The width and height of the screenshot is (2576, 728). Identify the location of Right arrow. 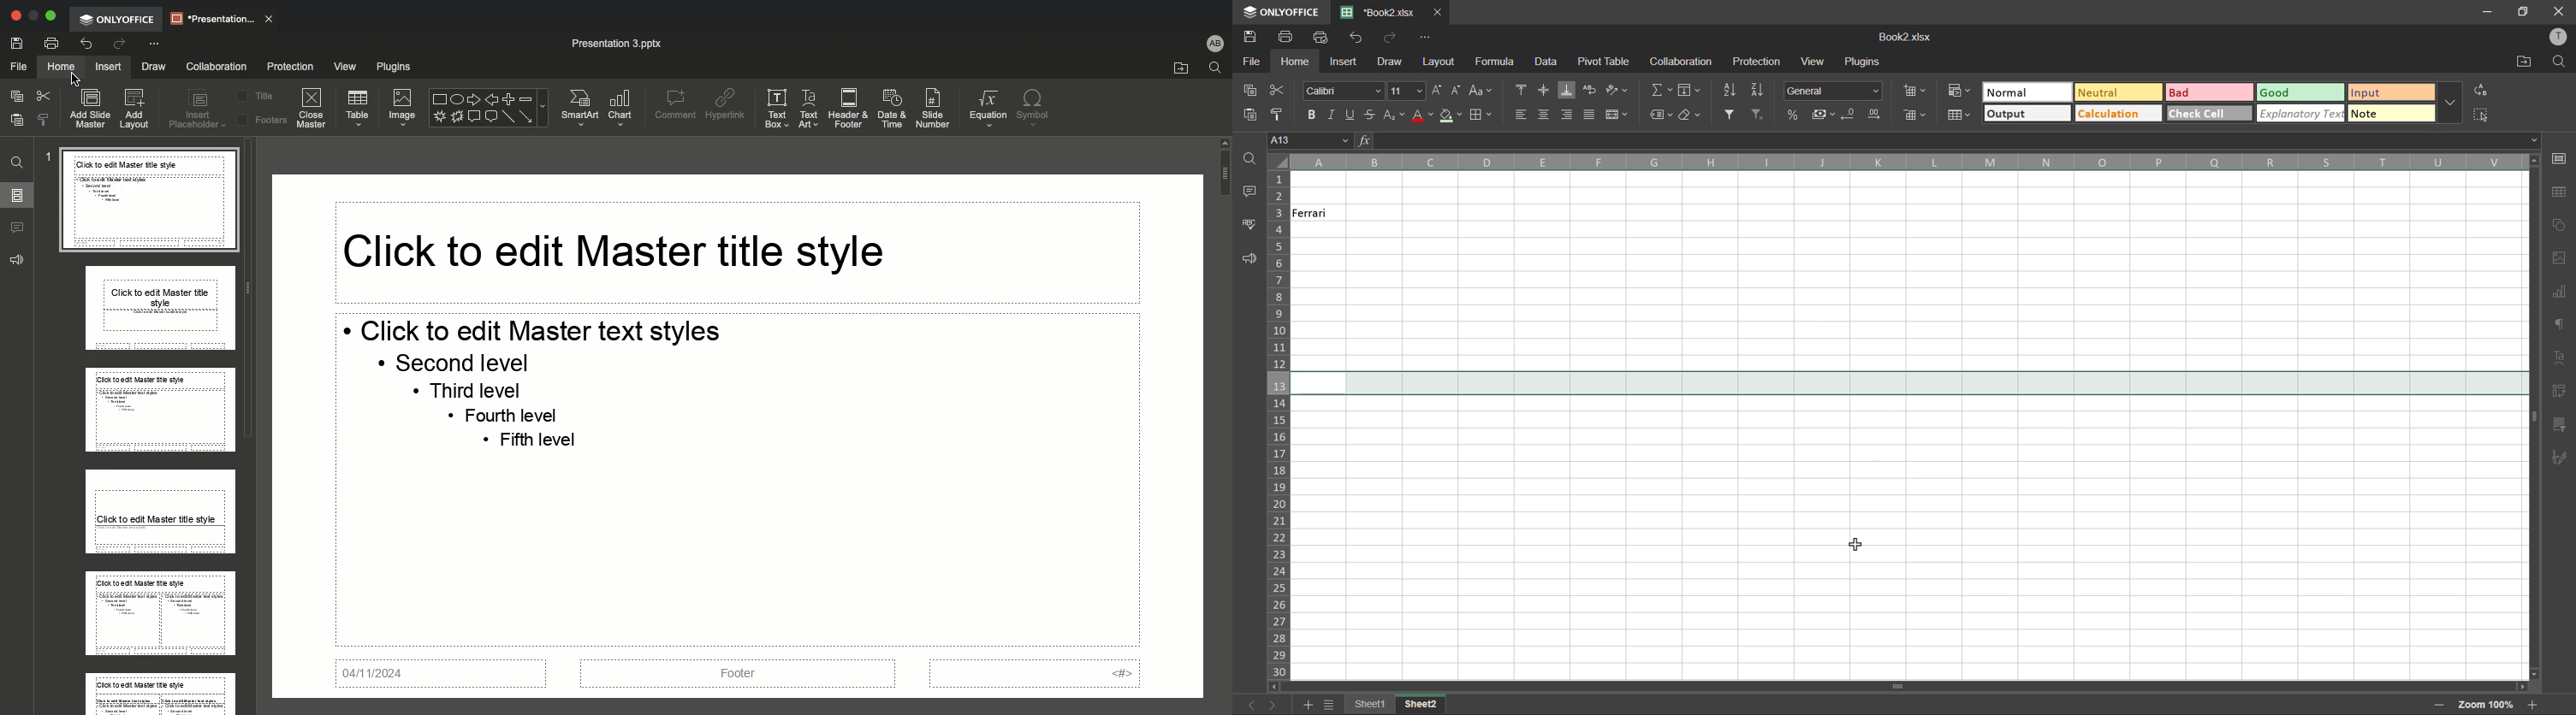
(473, 97).